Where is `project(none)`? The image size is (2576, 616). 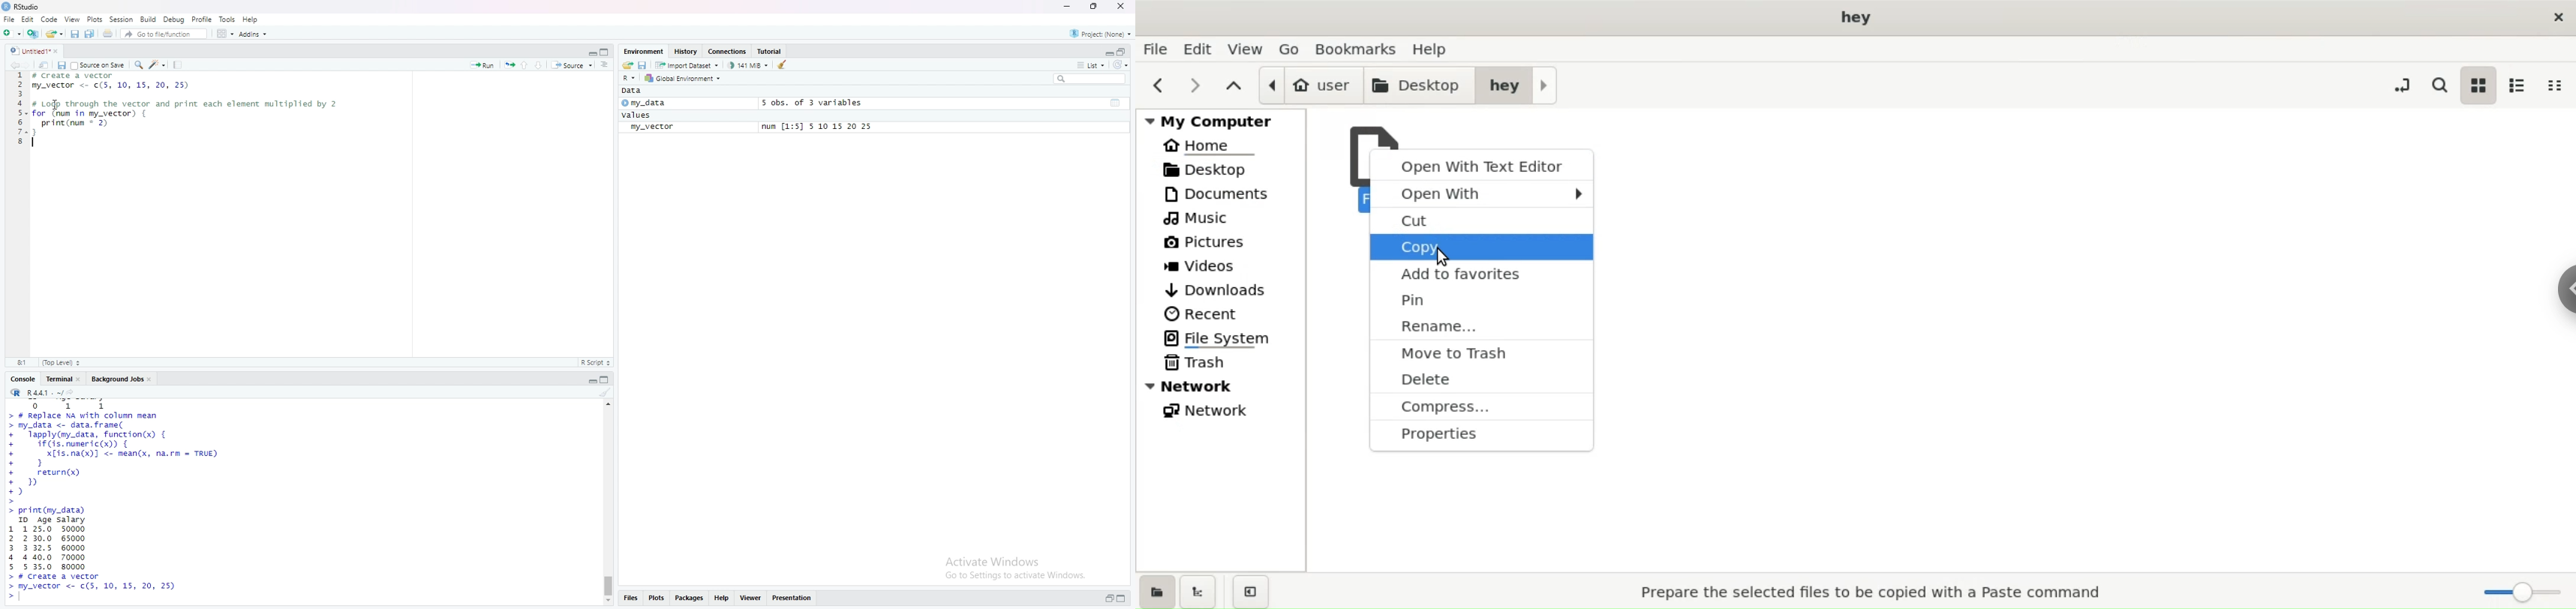 project(none) is located at coordinates (1097, 34).